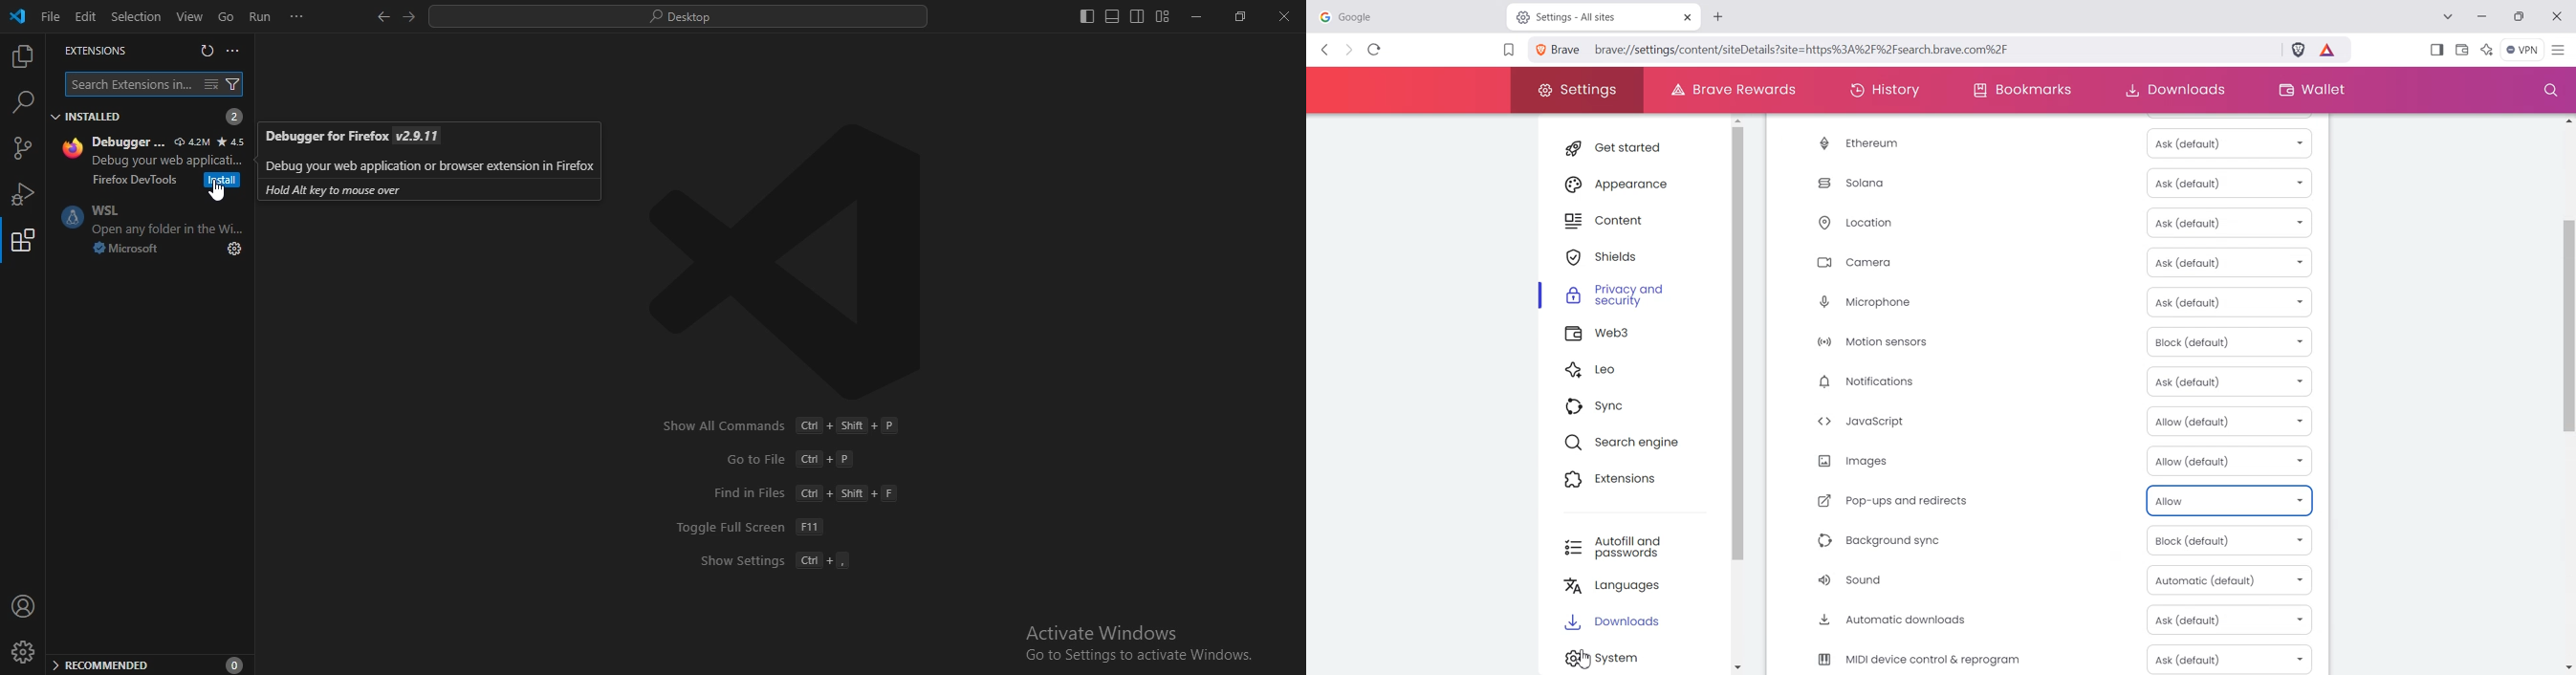  What do you see at coordinates (1639, 658) in the screenshot?
I see `Settings` at bounding box center [1639, 658].